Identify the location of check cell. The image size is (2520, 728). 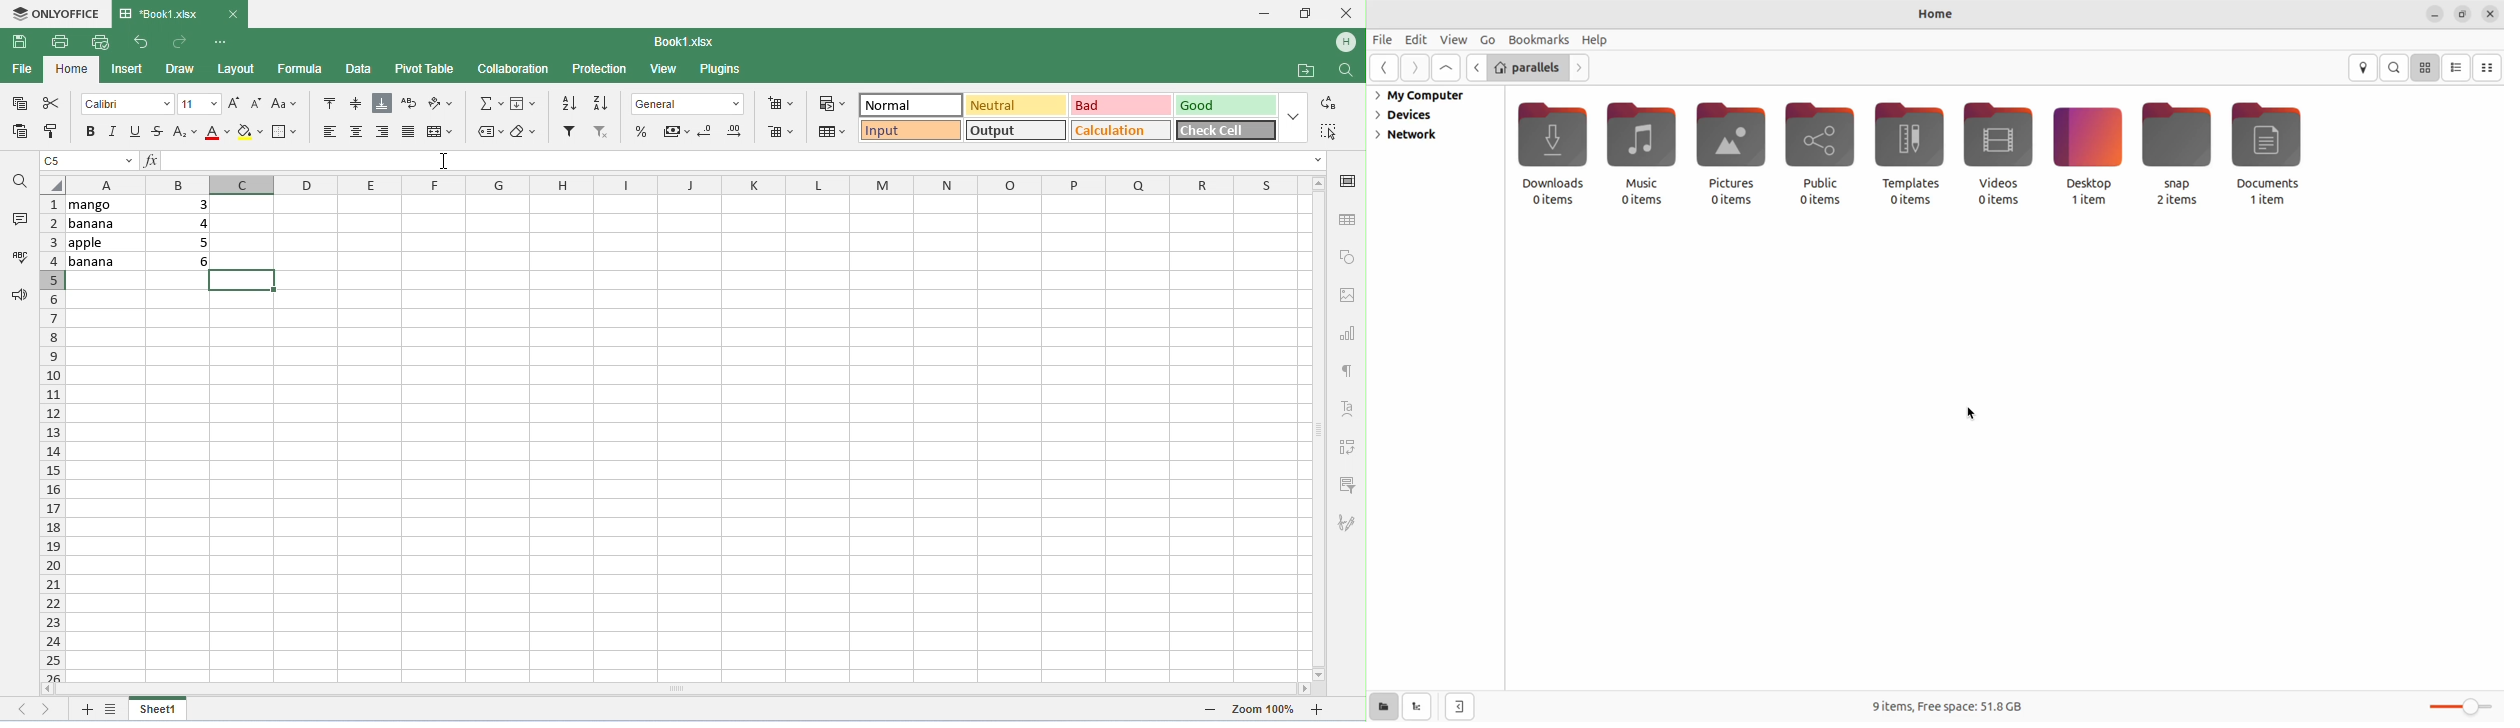
(1224, 130).